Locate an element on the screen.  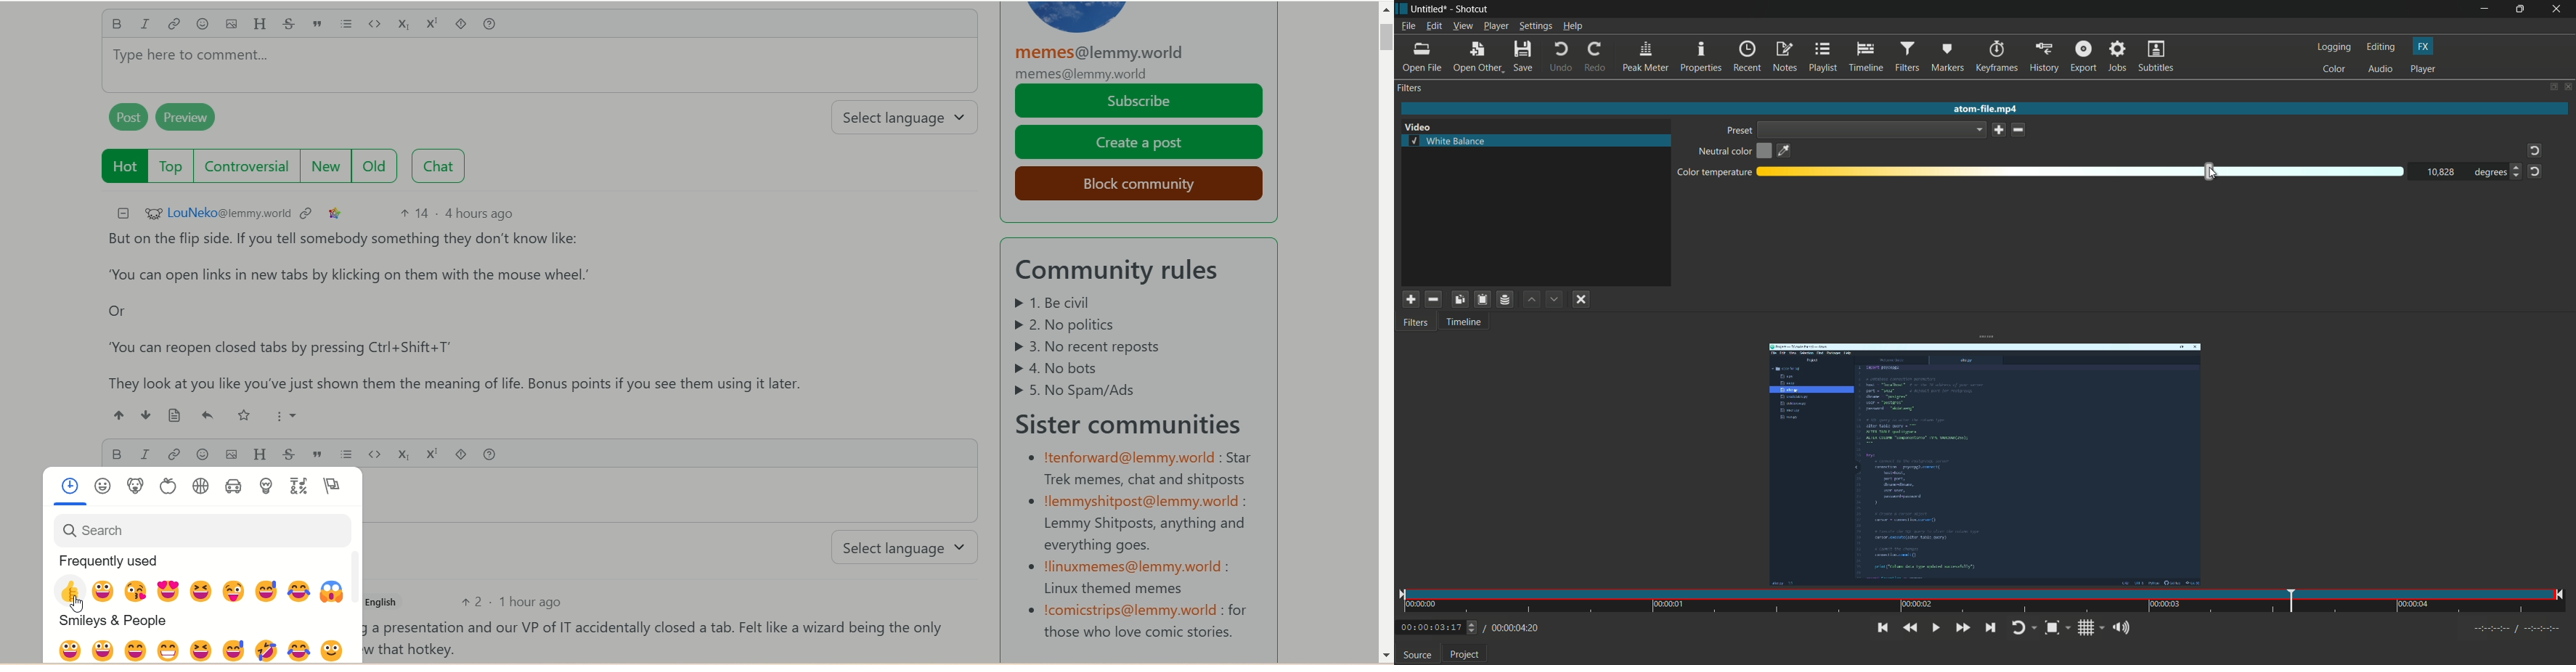
code is located at coordinates (377, 23).